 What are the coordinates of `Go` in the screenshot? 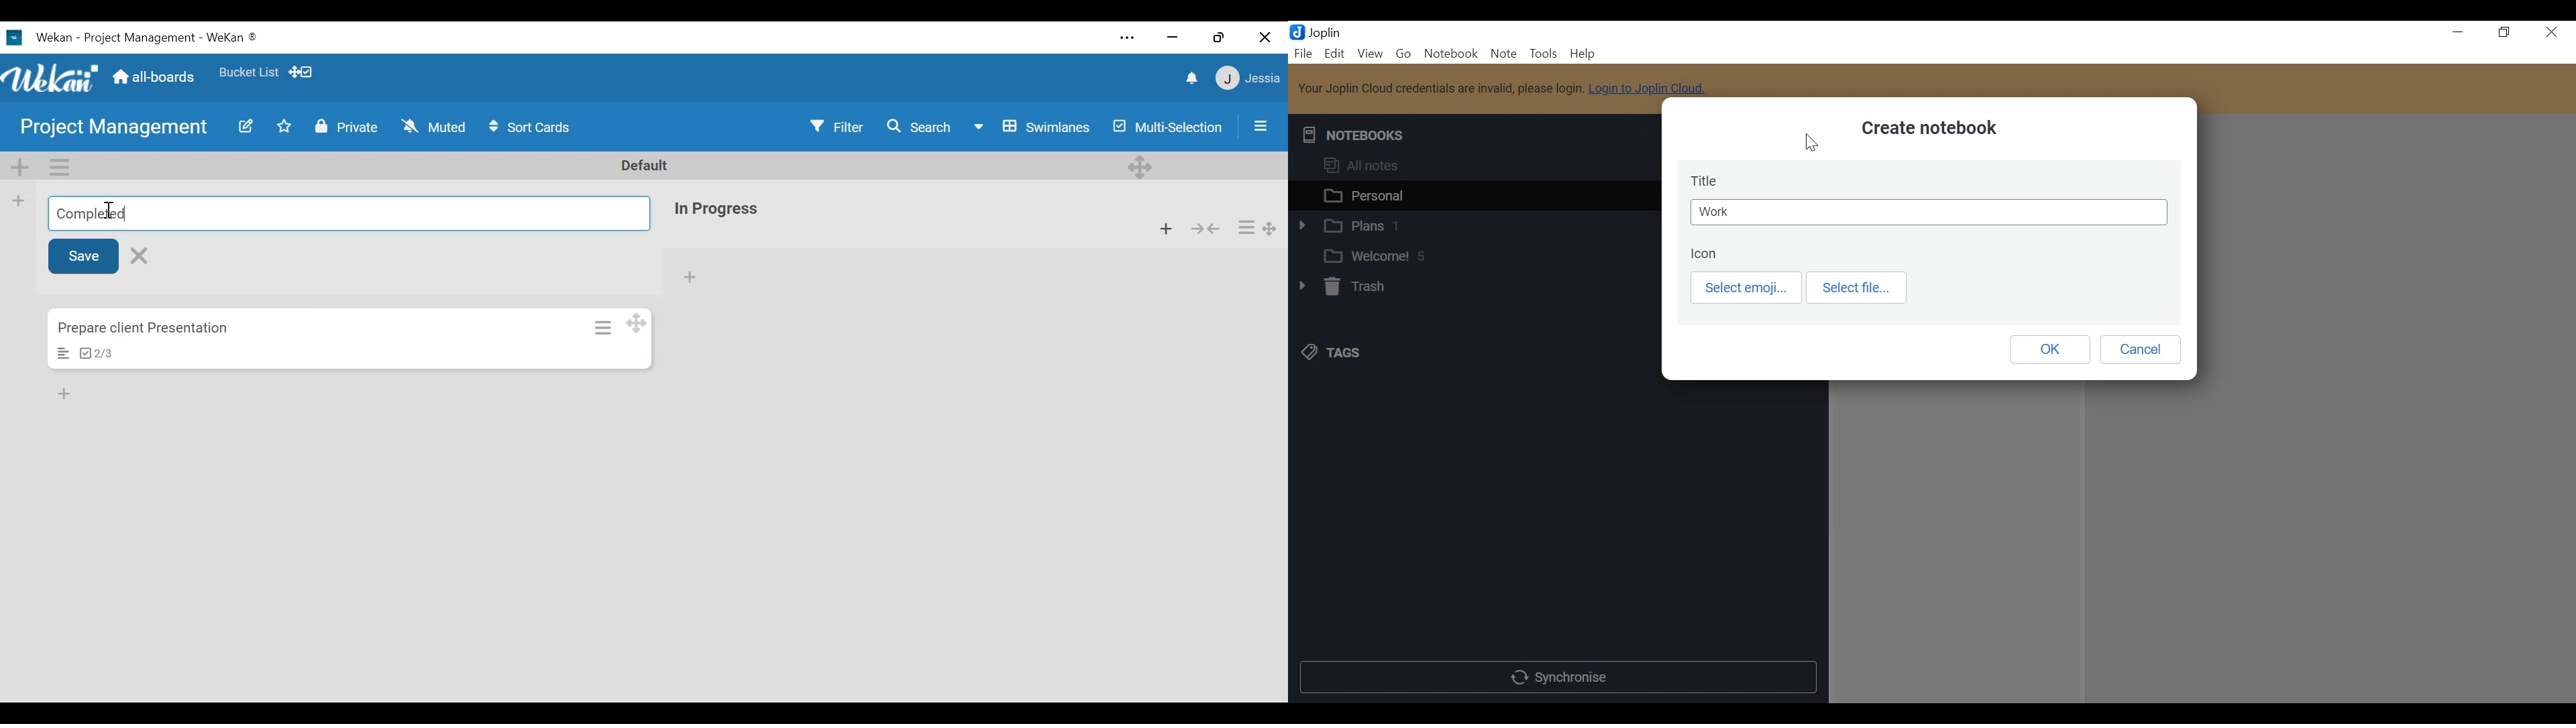 It's located at (1404, 52).